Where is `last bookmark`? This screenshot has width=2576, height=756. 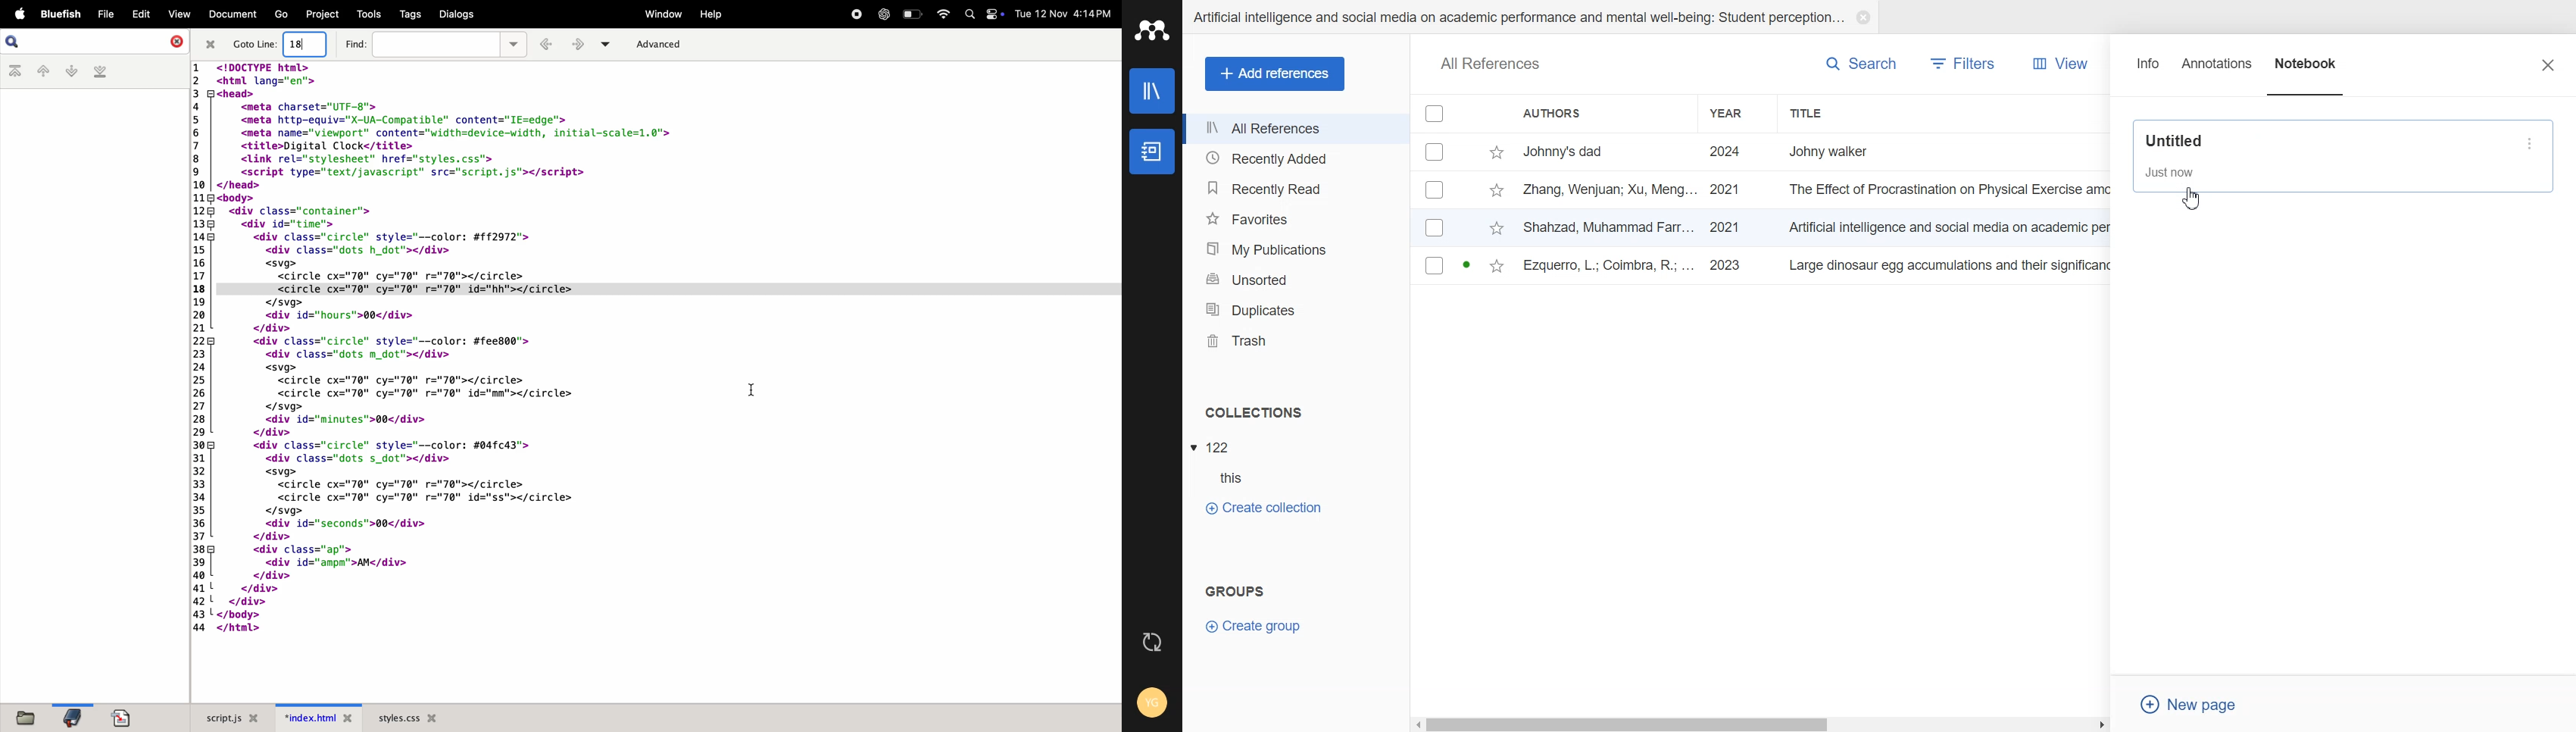 last bookmark is located at coordinates (98, 72).